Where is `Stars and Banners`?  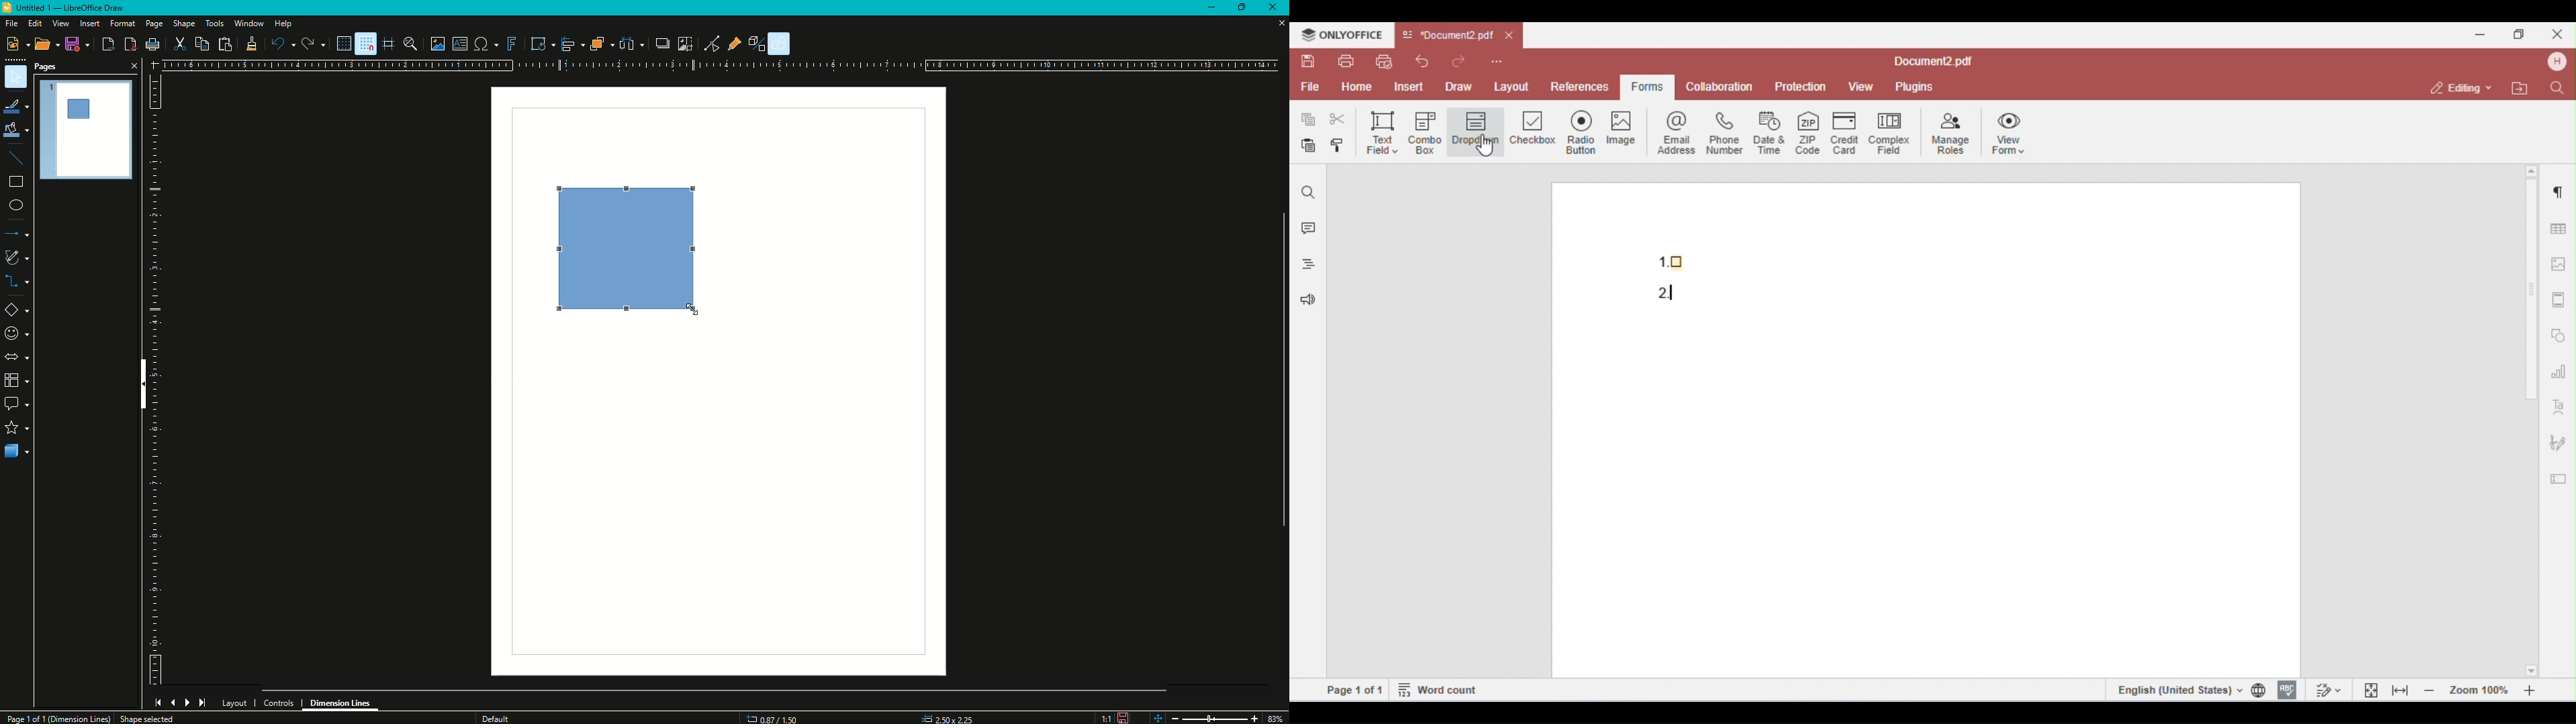 Stars and Banners is located at coordinates (17, 428).